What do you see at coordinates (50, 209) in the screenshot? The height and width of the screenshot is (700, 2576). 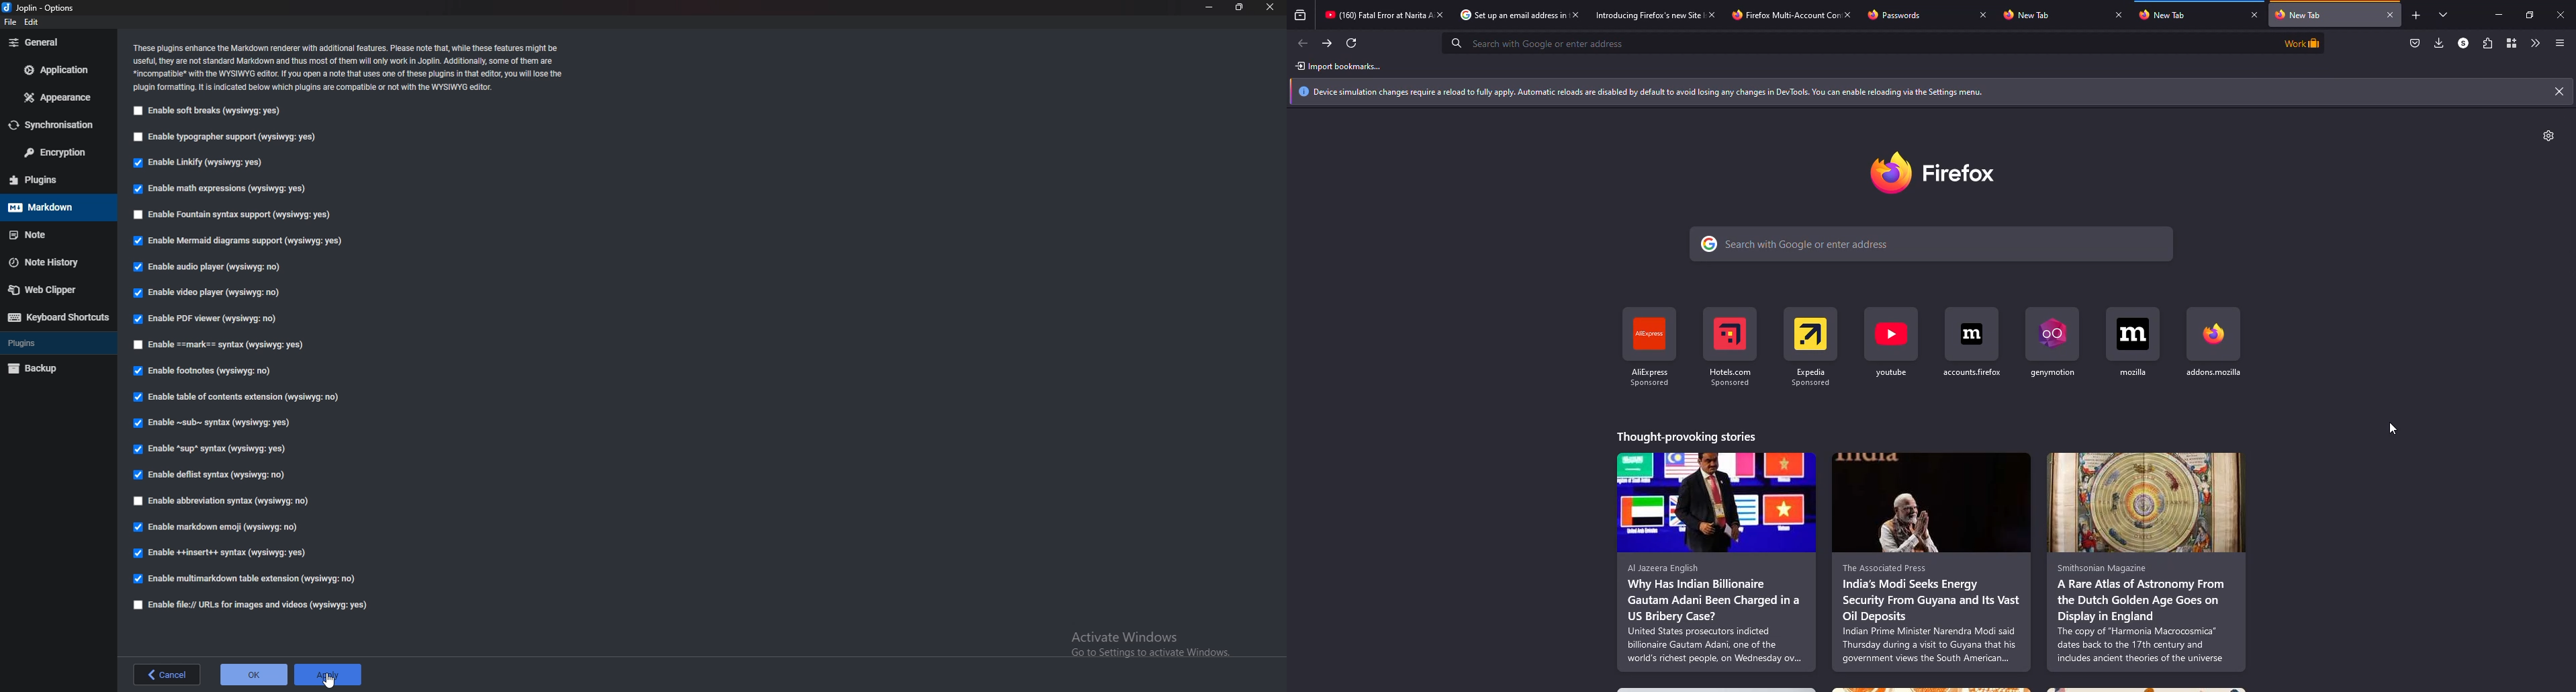 I see `Mark down` at bounding box center [50, 209].